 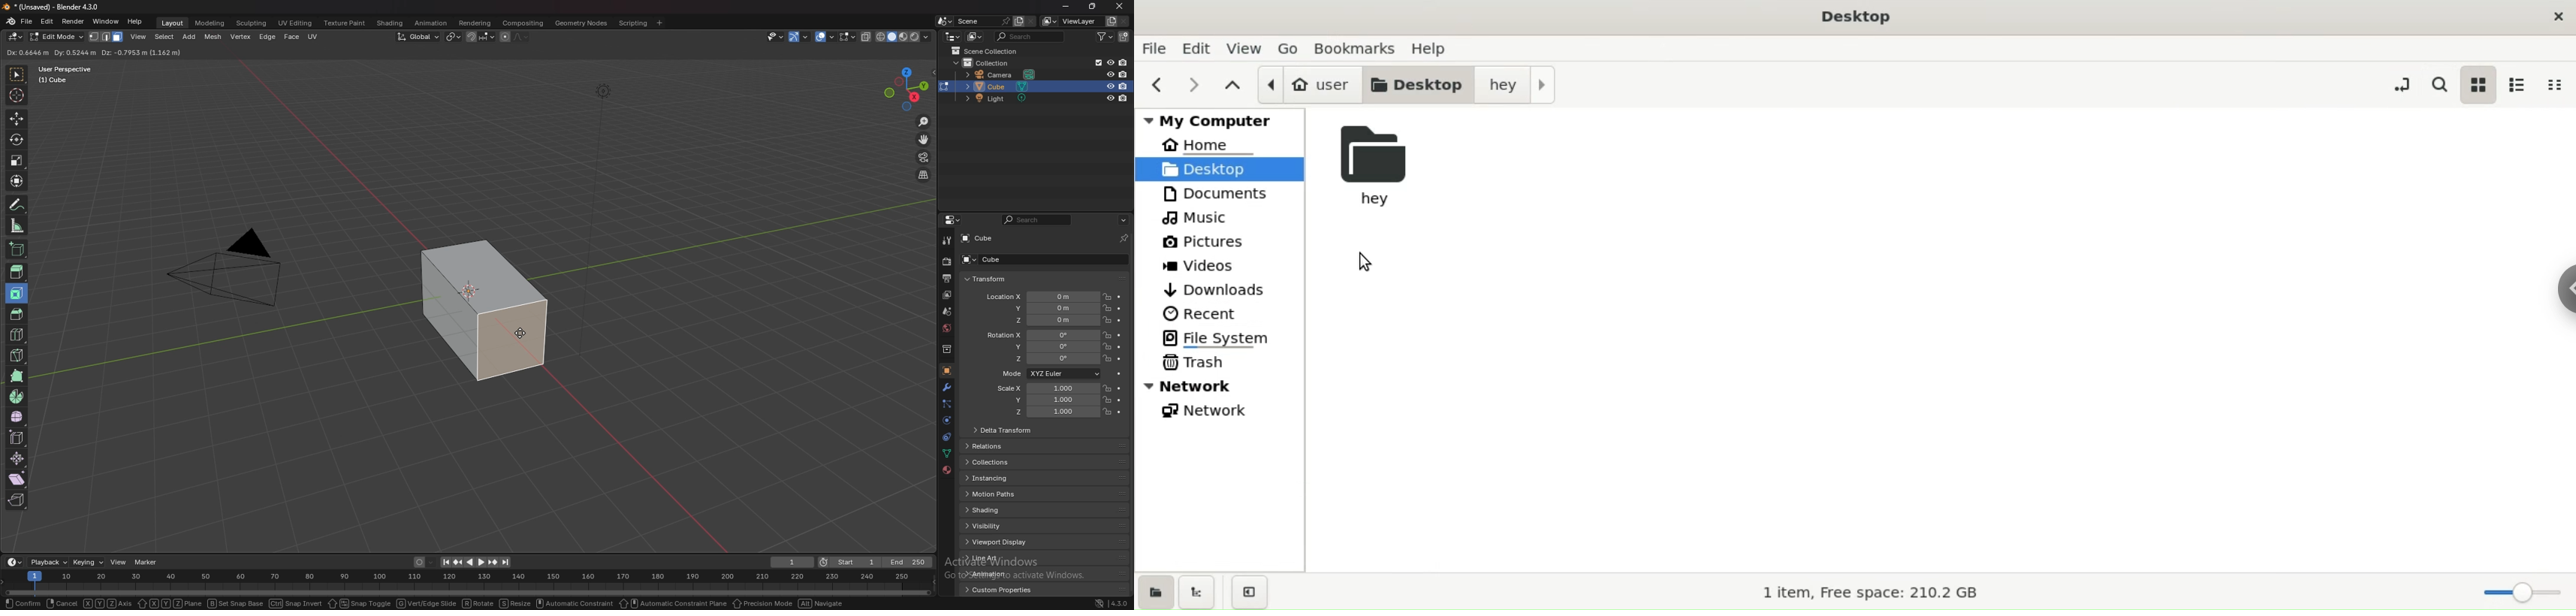 I want to click on transform pivot point, so click(x=454, y=37).